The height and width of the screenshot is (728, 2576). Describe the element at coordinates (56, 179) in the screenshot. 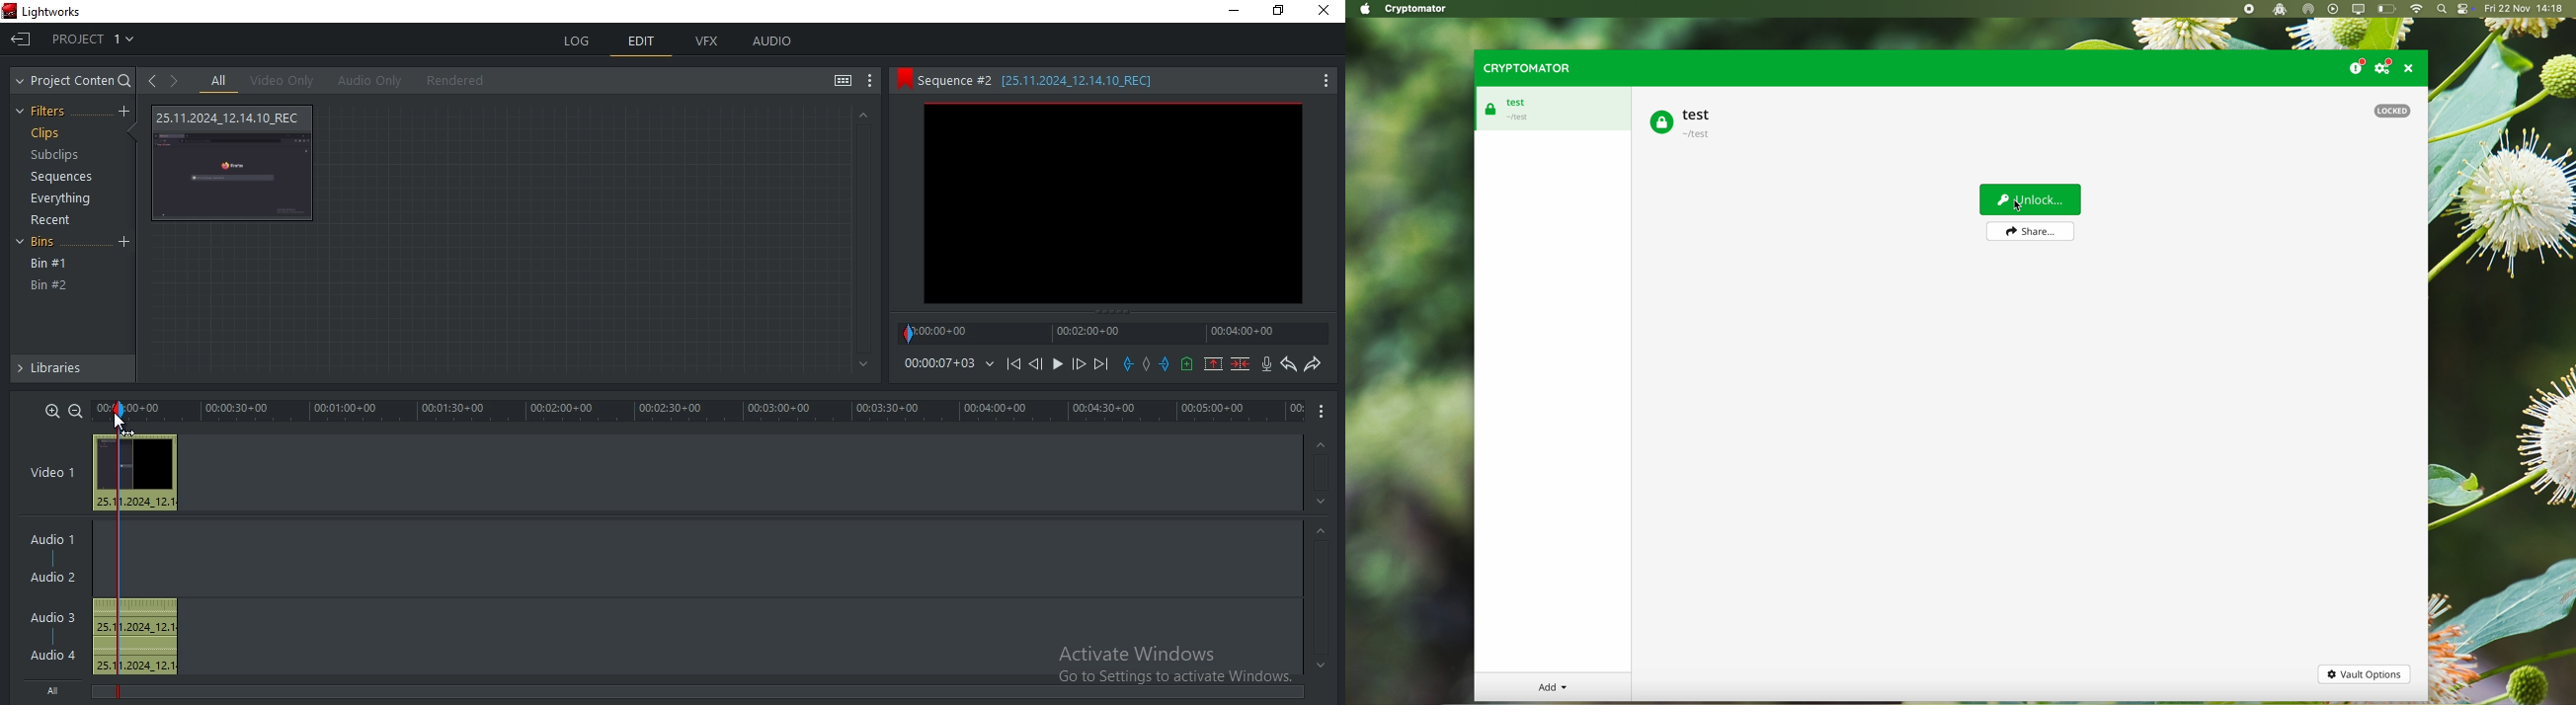

I see `sequences` at that location.